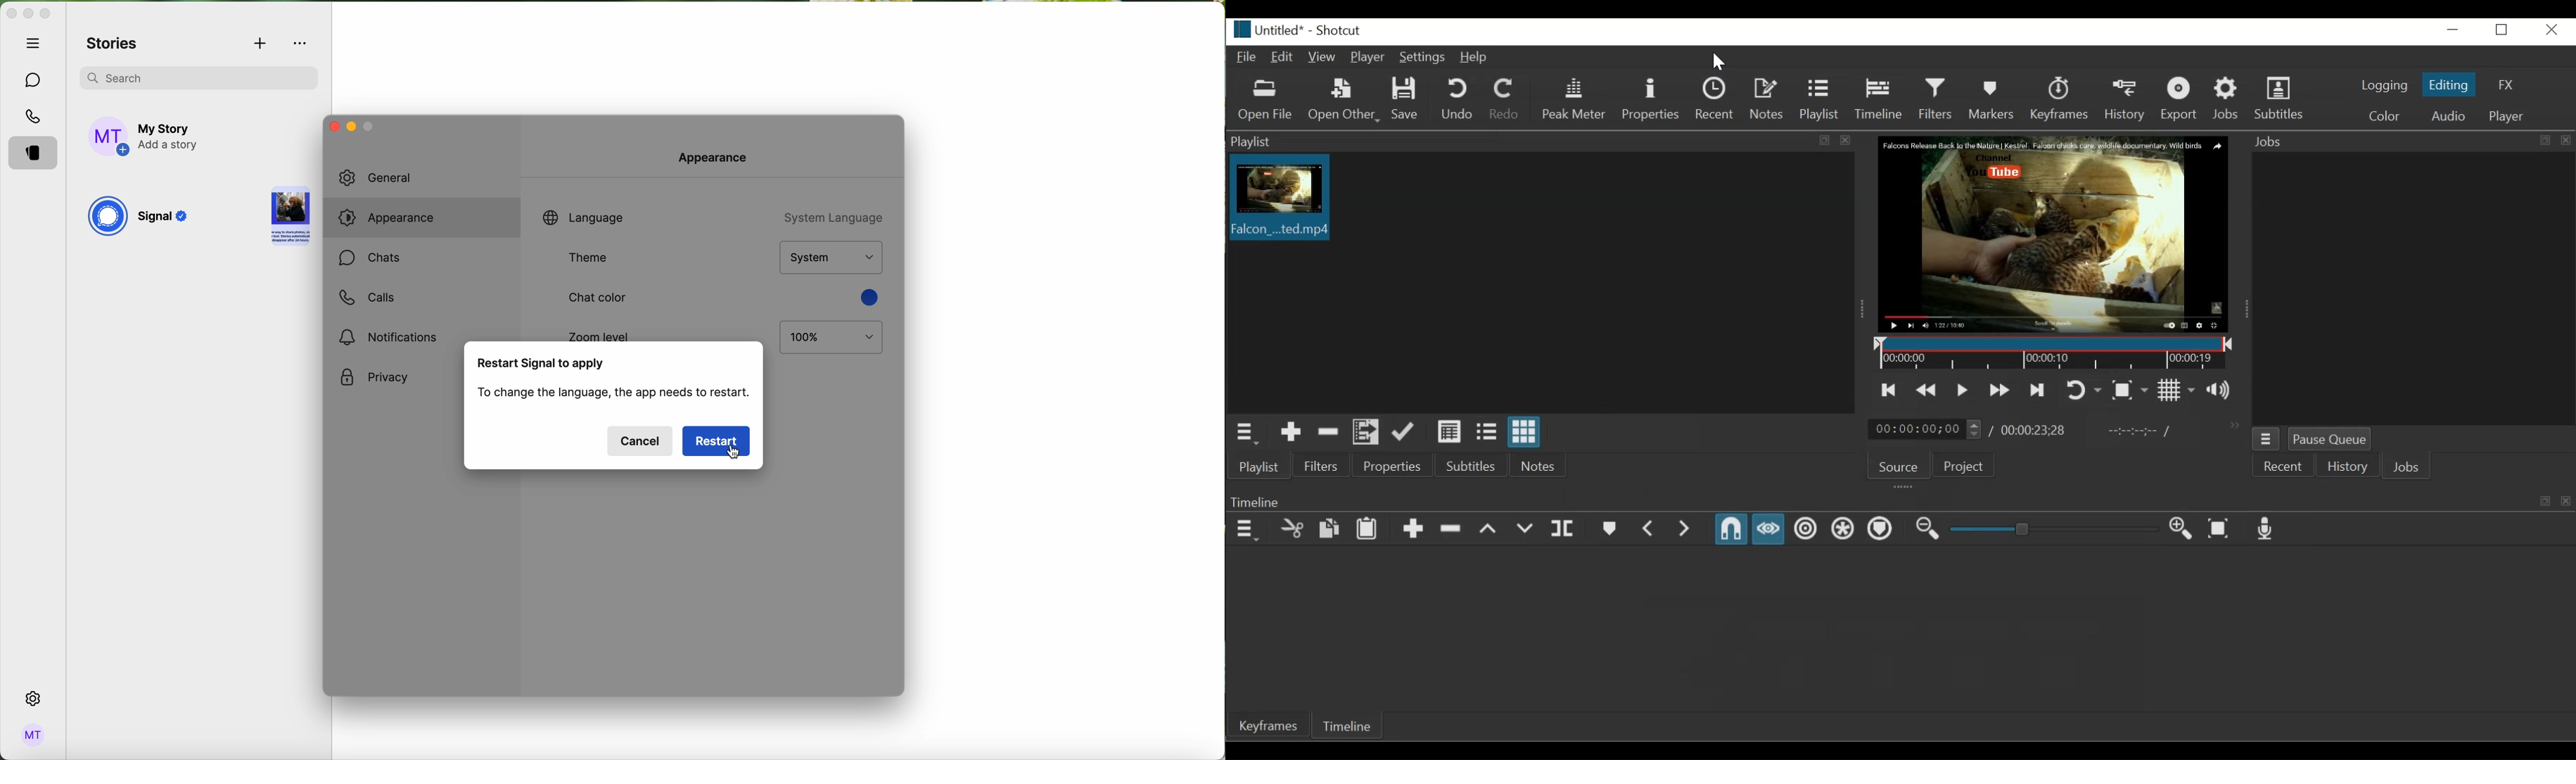 The width and height of the screenshot is (2576, 784). What do you see at coordinates (11, 14) in the screenshot?
I see `close Signal` at bounding box center [11, 14].